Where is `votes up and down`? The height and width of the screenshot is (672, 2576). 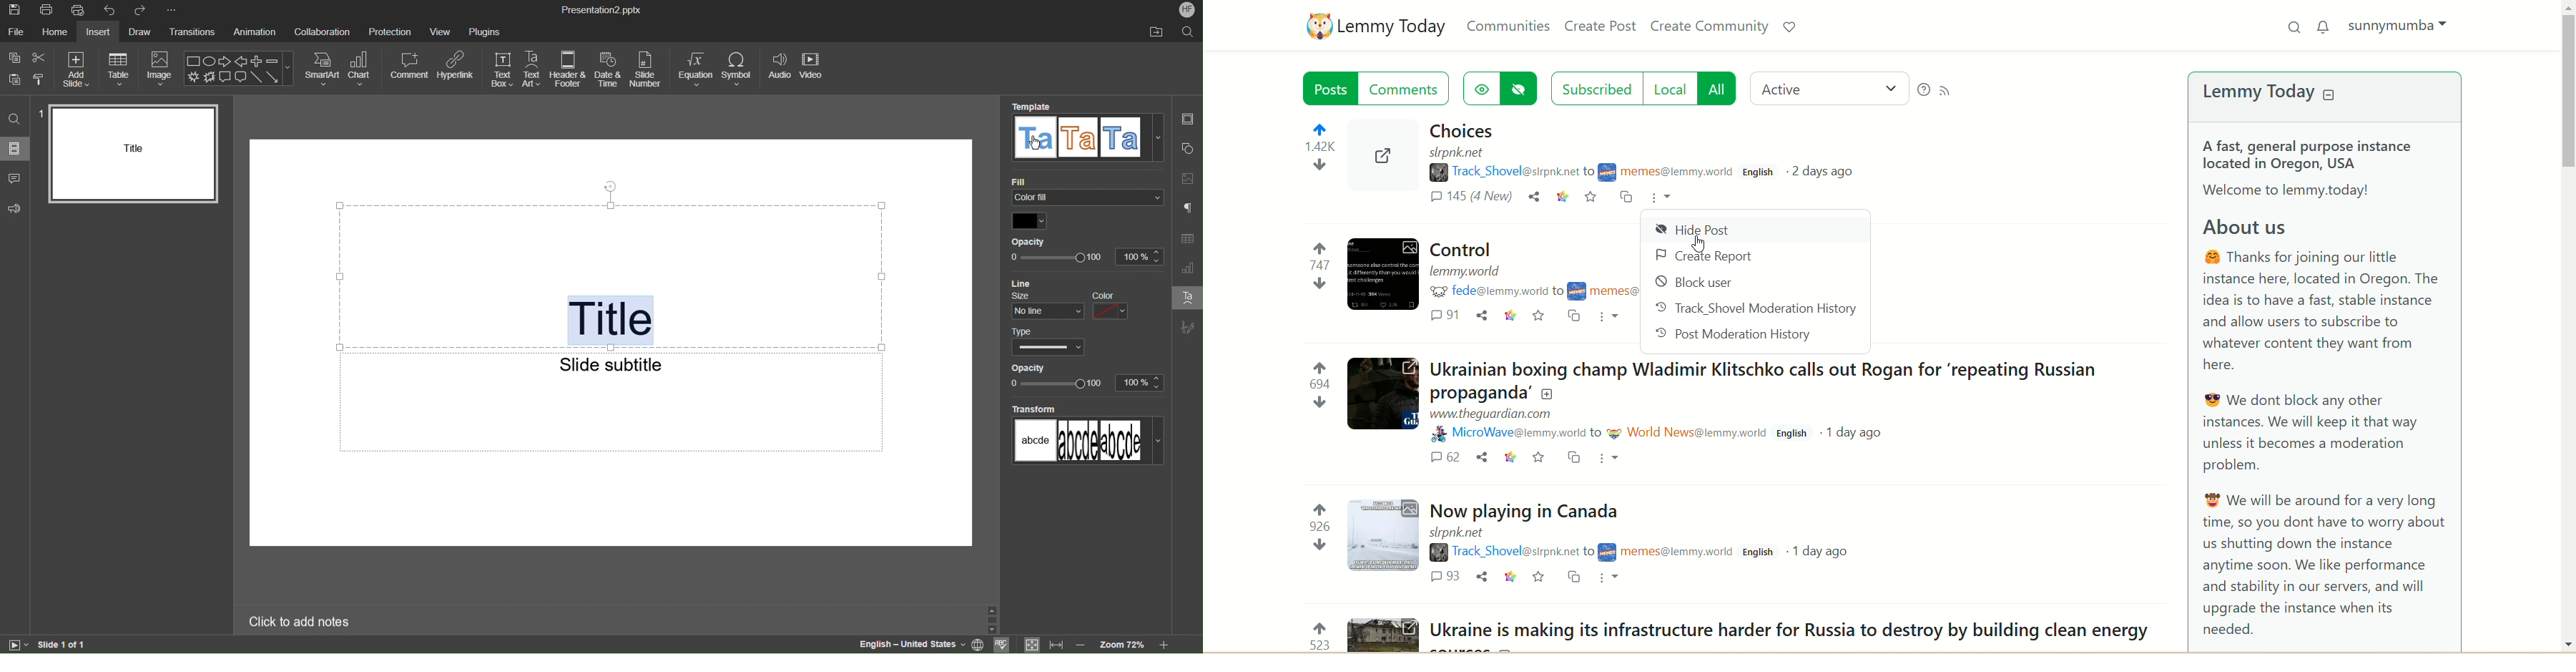 votes up and down is located at coordinates (1307, 635).